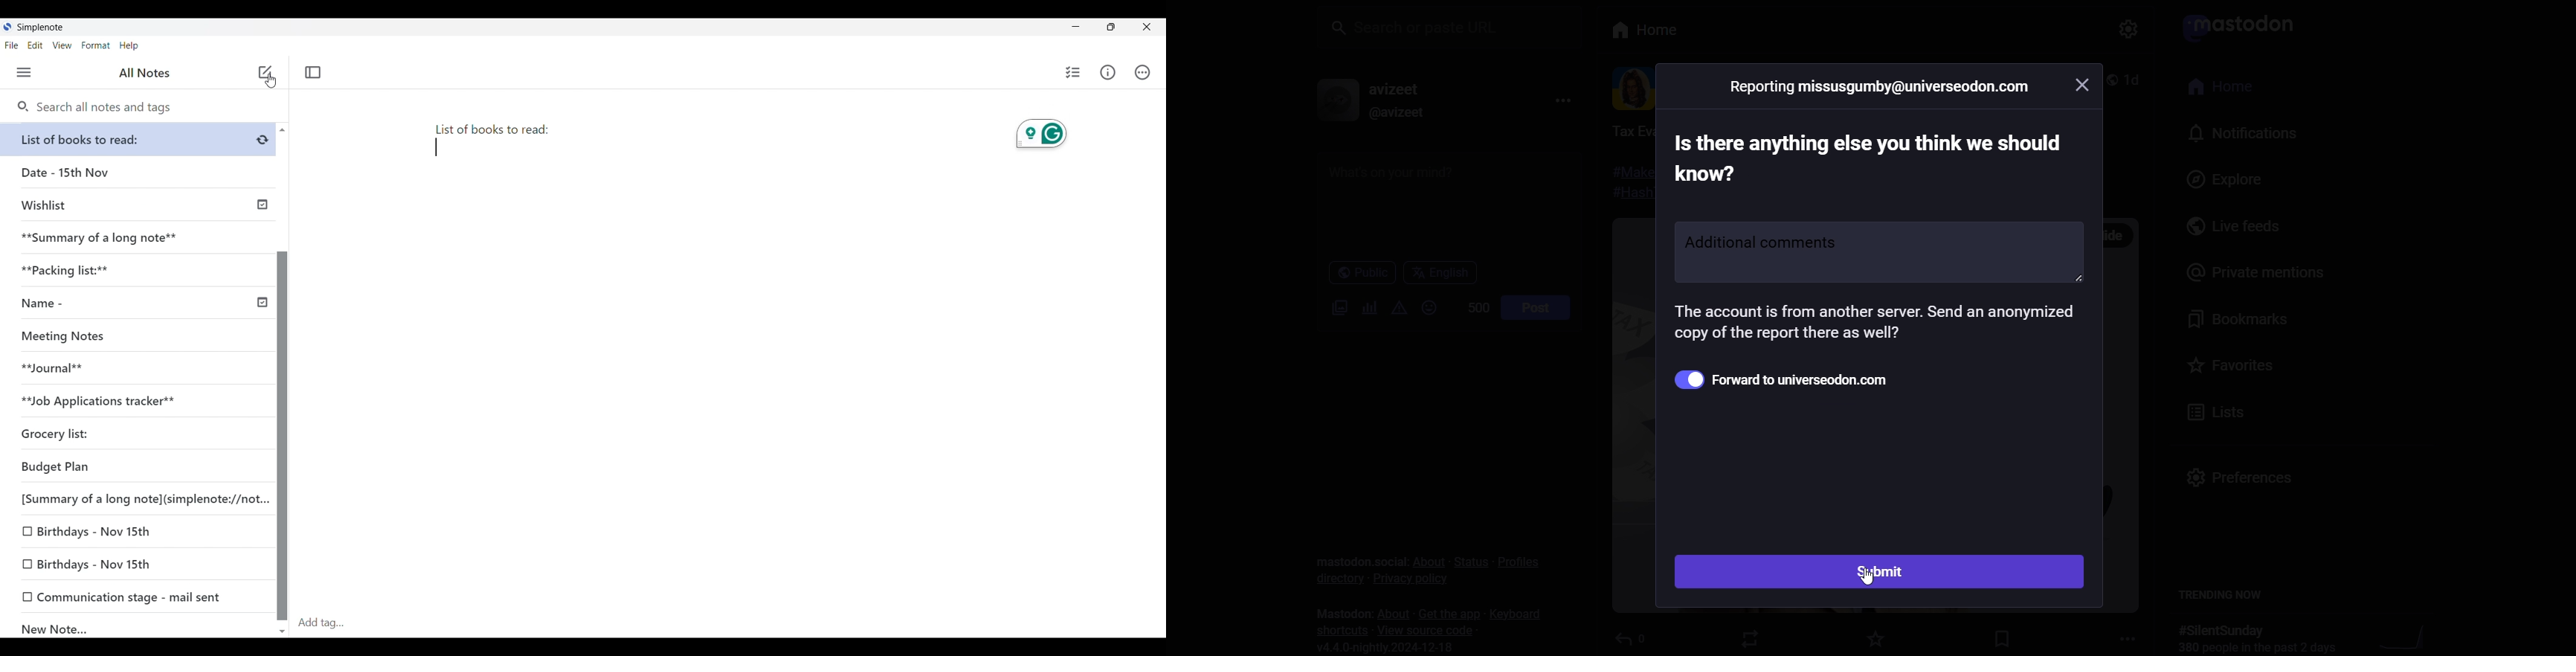 The width and height of the screenshot is (2576, 672). I want to click on Birthdays - Nov 15th, so click(139, 565).